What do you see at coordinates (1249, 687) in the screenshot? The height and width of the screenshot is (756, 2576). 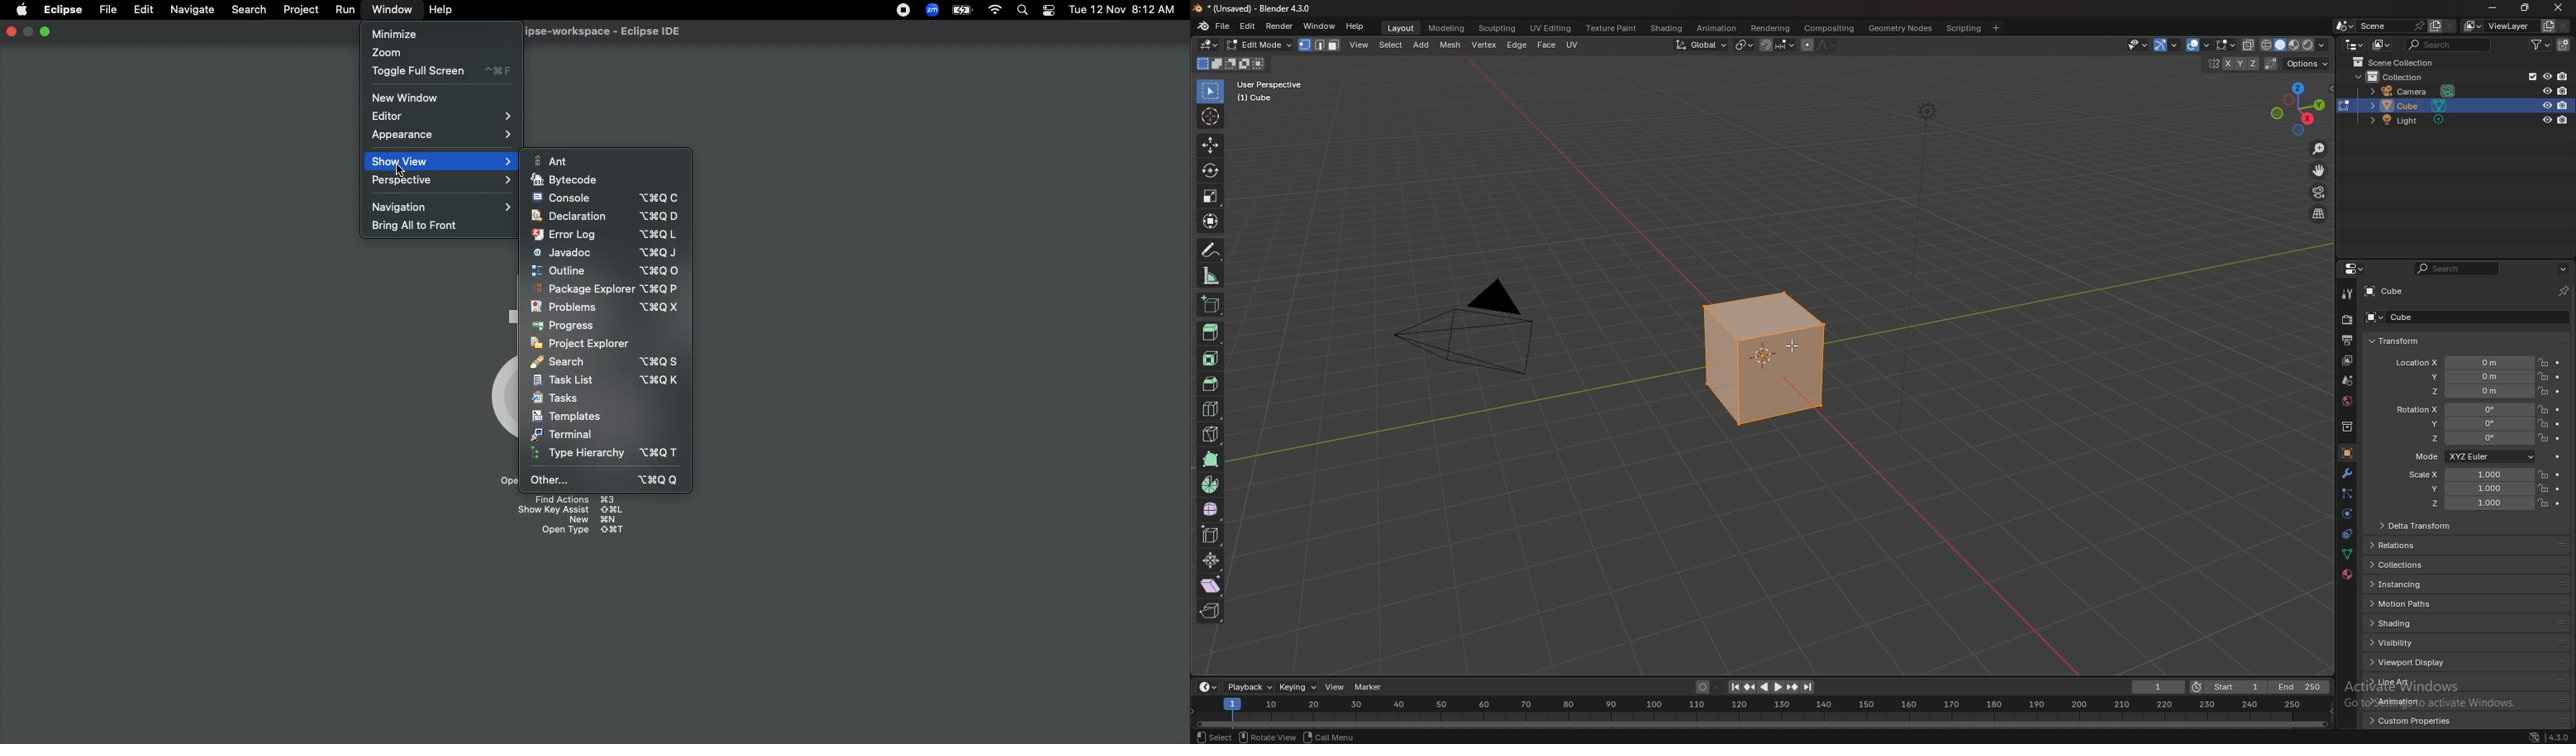 I see `playback` at bounding box center [1249, 687].